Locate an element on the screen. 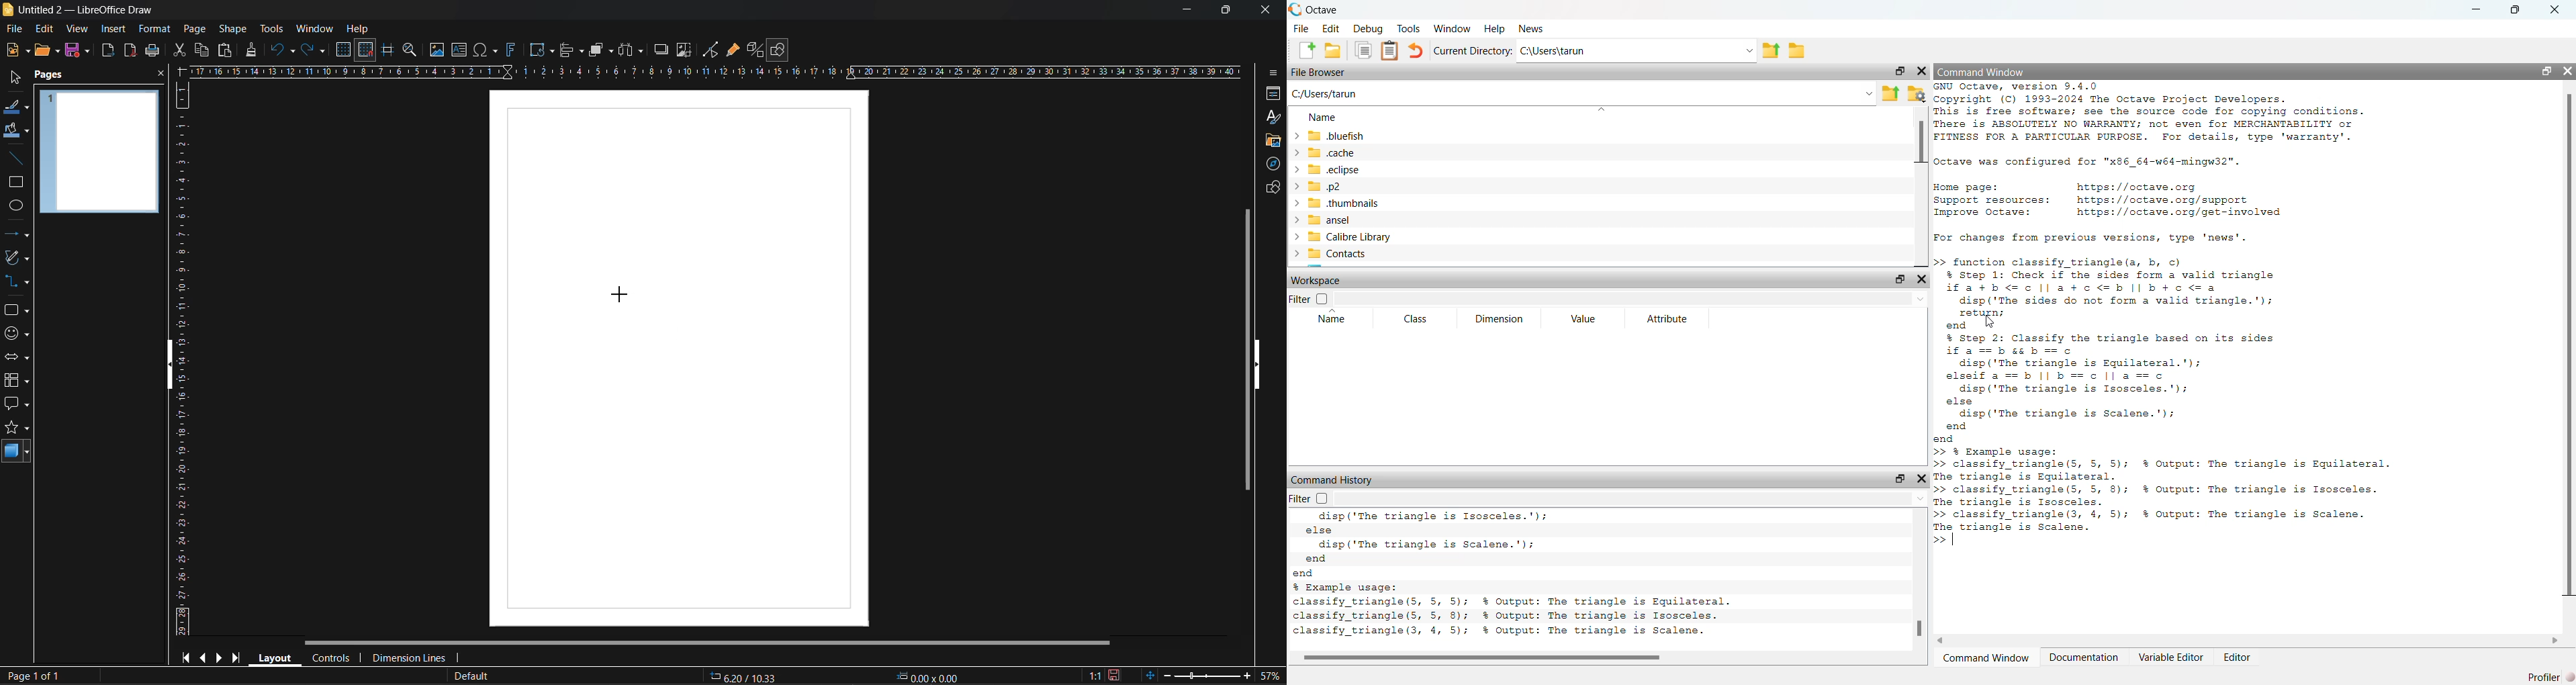 Image resolution: width=2576 pixels, height=700 pixels. display triangle is scalene is located at coordinates (1443, 545).